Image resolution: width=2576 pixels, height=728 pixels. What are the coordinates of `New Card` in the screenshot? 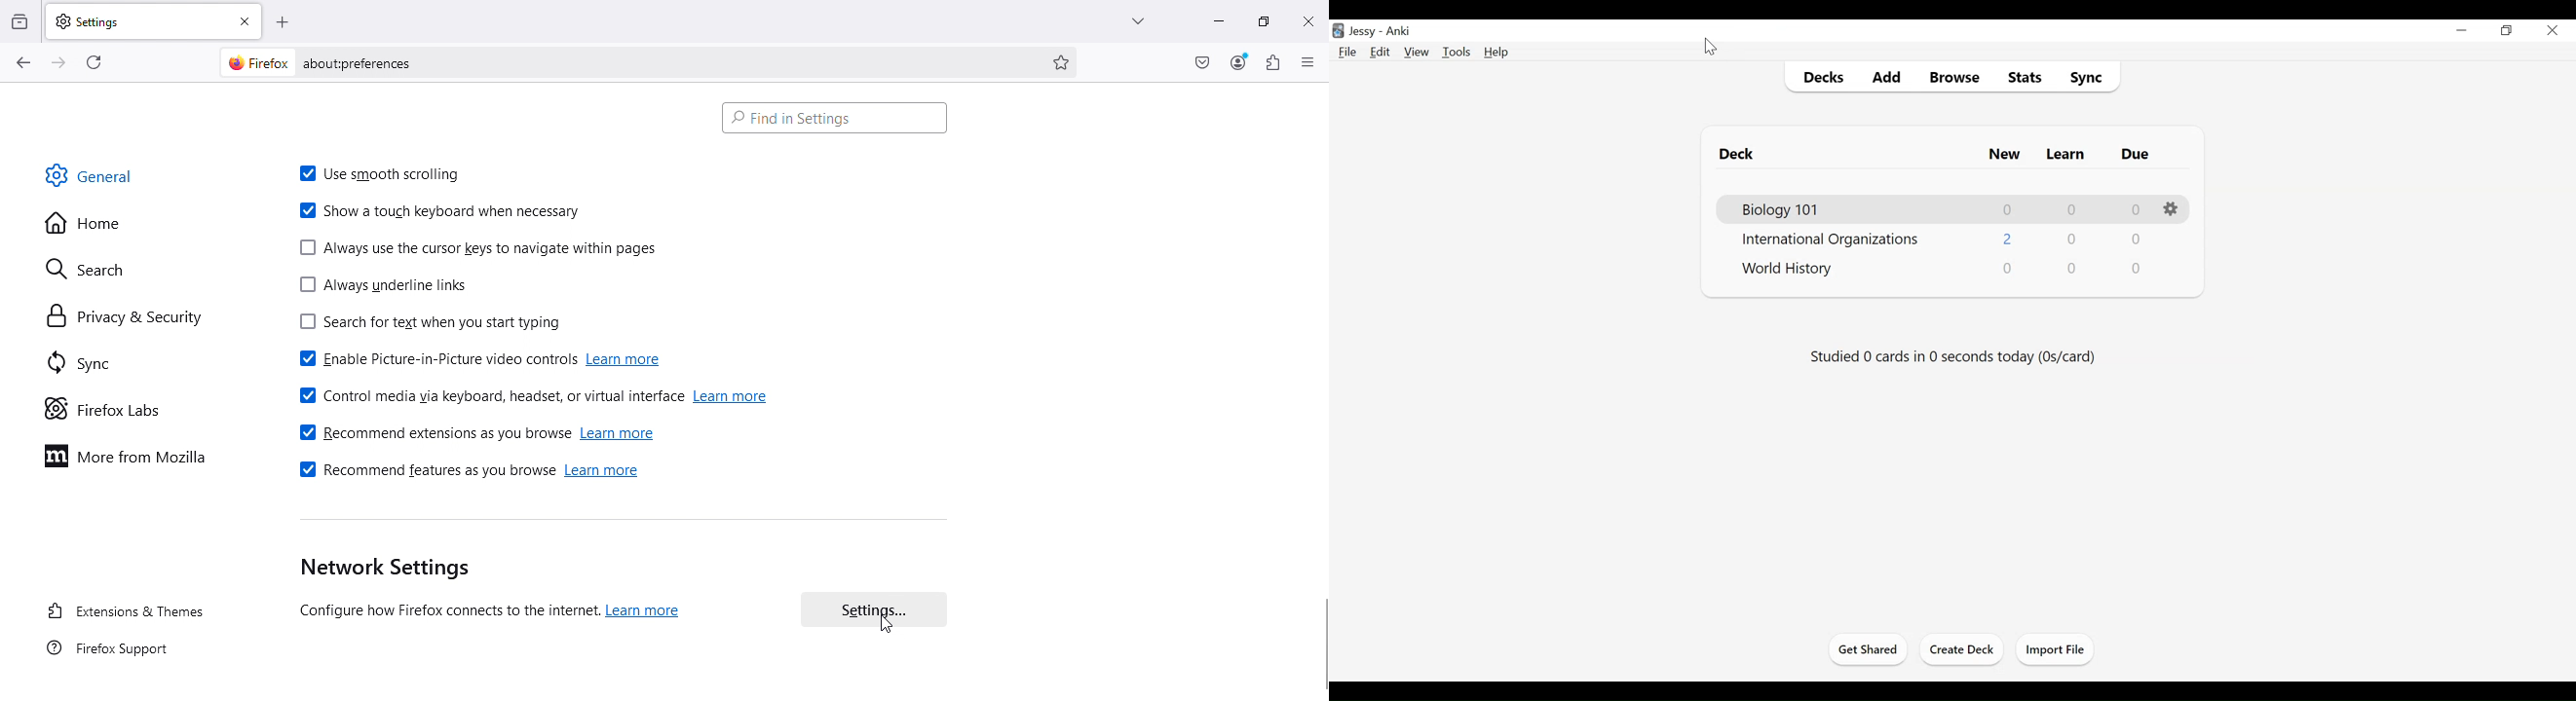 It's located at (2004, 153).